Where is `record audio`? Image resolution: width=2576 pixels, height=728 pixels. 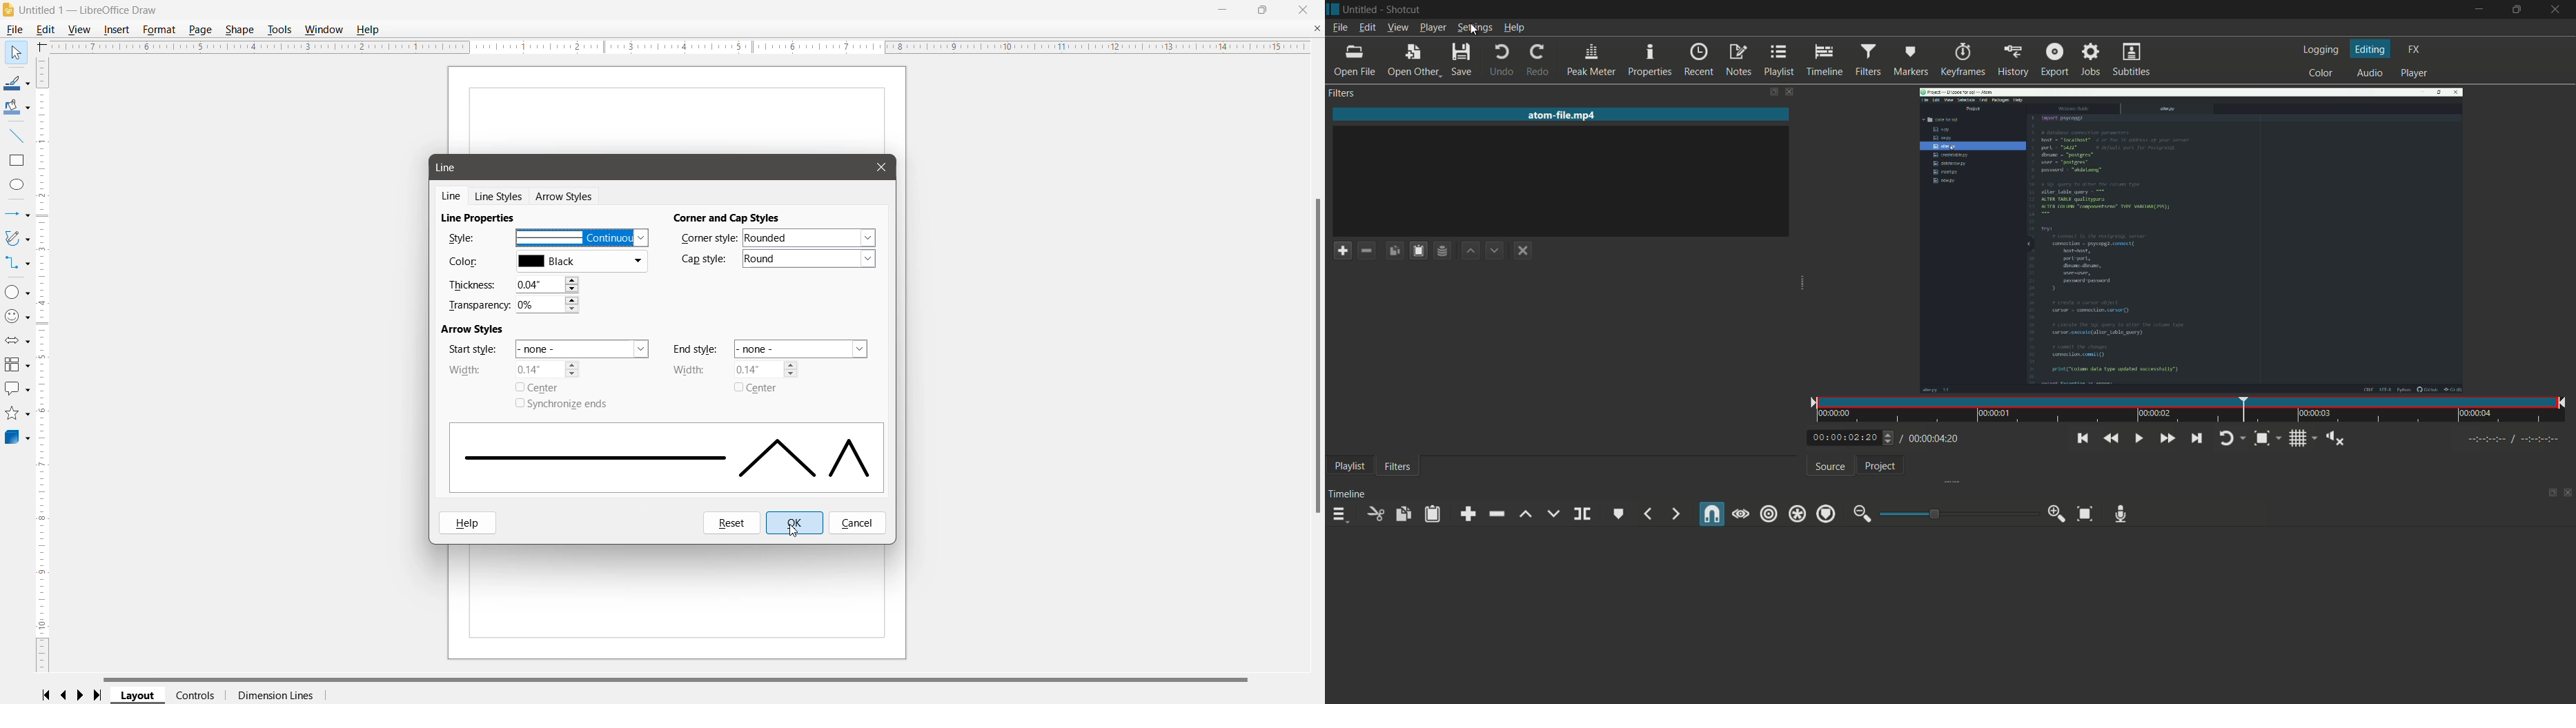 record audio is located at coordinates (2121, 514).